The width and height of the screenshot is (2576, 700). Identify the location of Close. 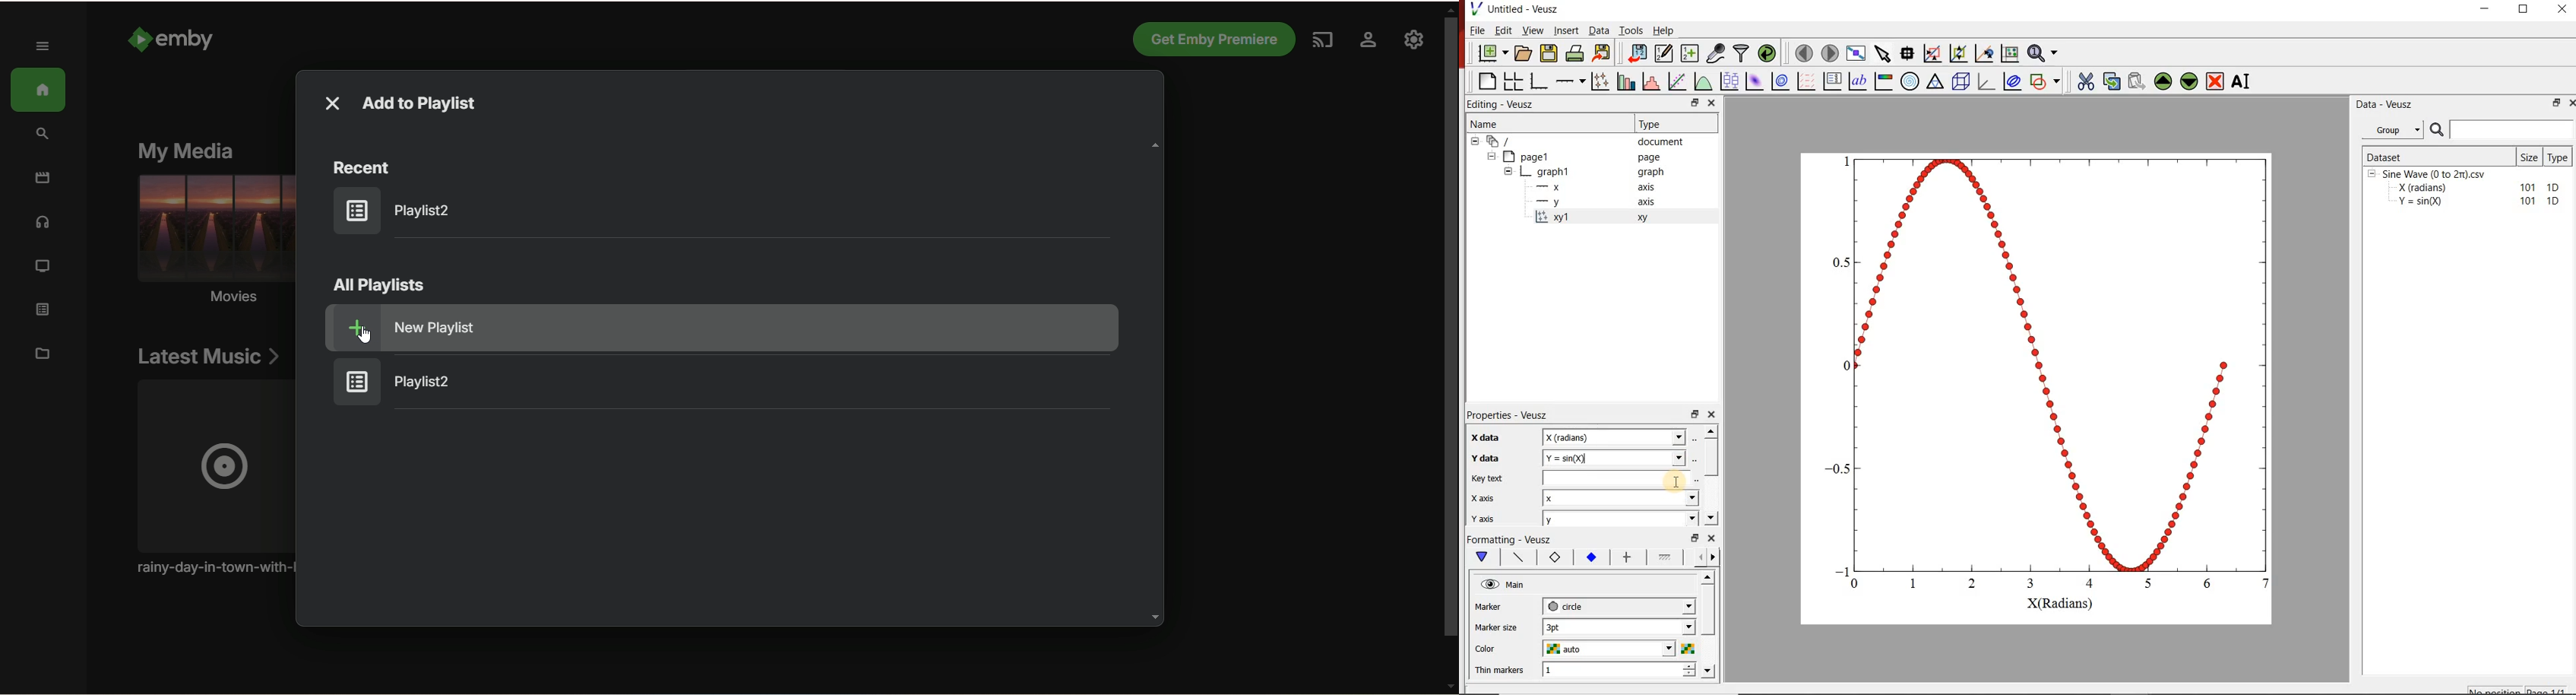
(1712, 538).